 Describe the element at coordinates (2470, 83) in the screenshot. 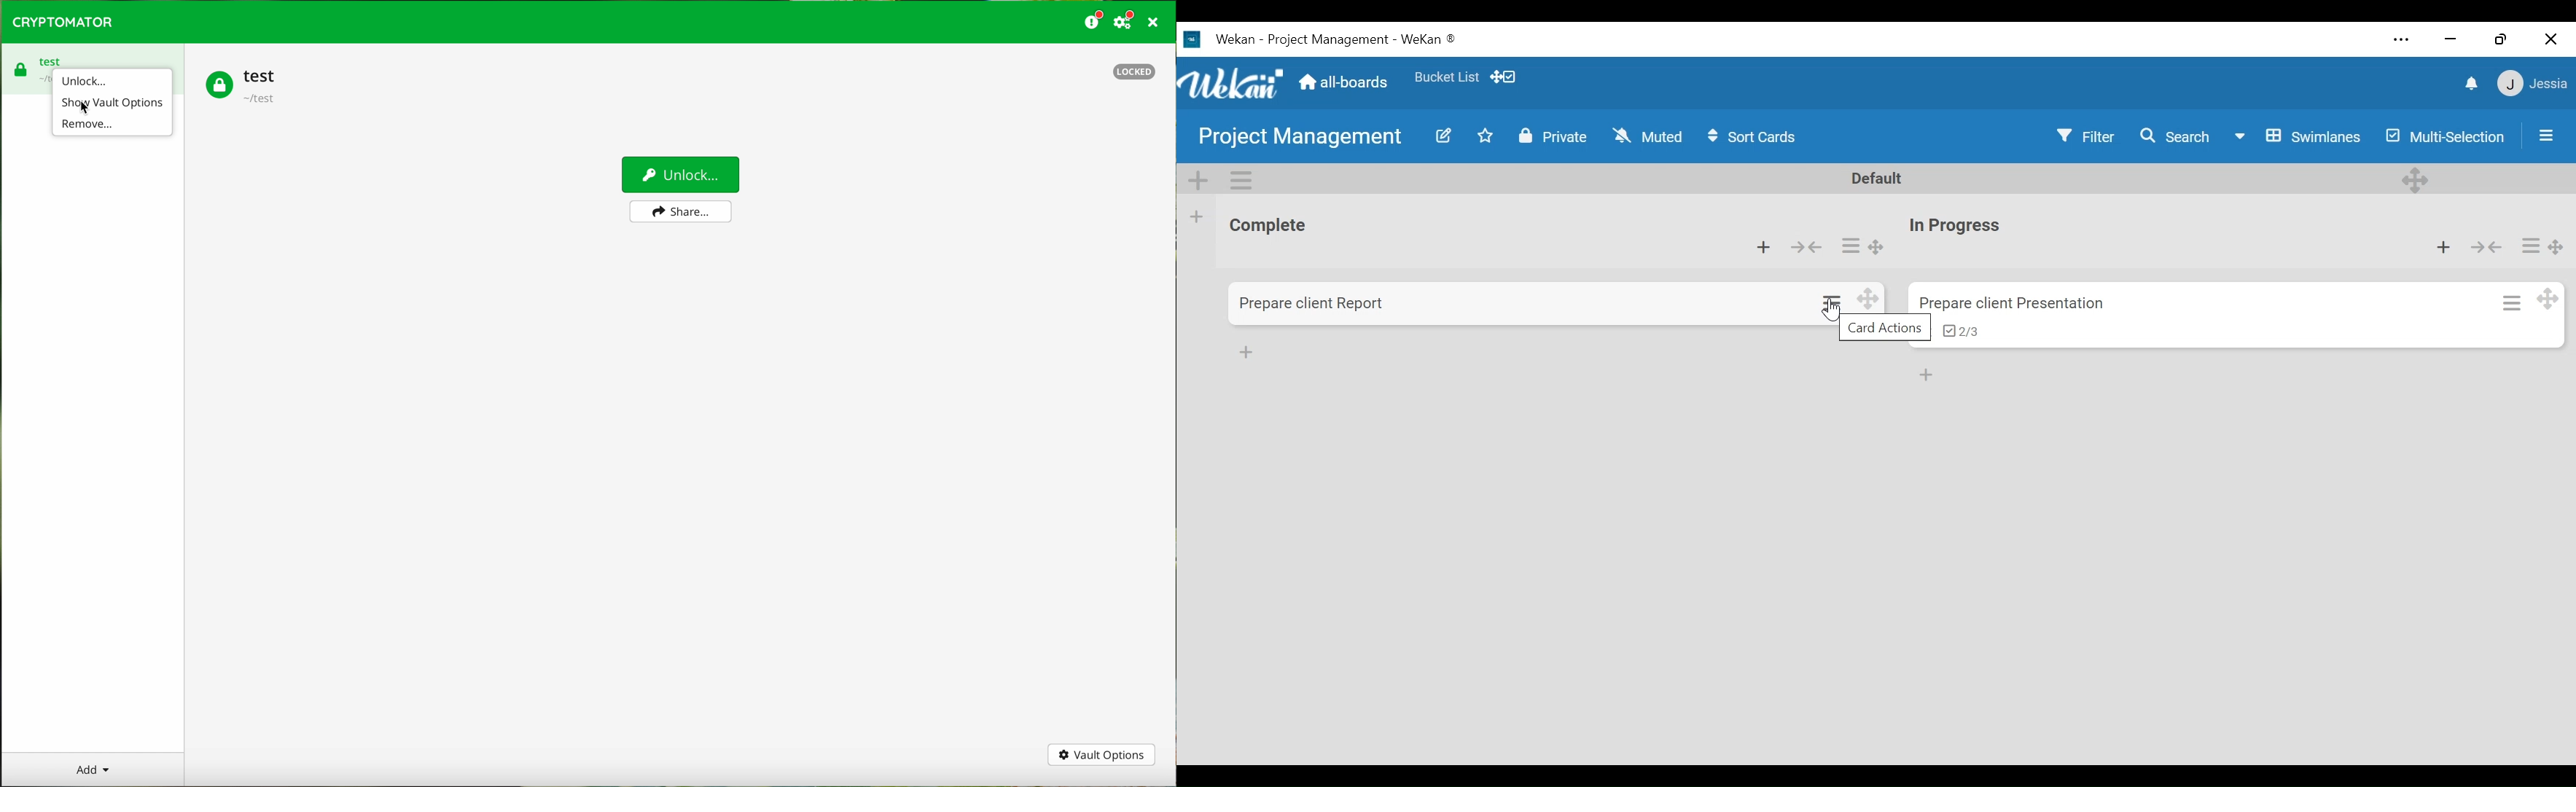

I see `notifications` at that location.